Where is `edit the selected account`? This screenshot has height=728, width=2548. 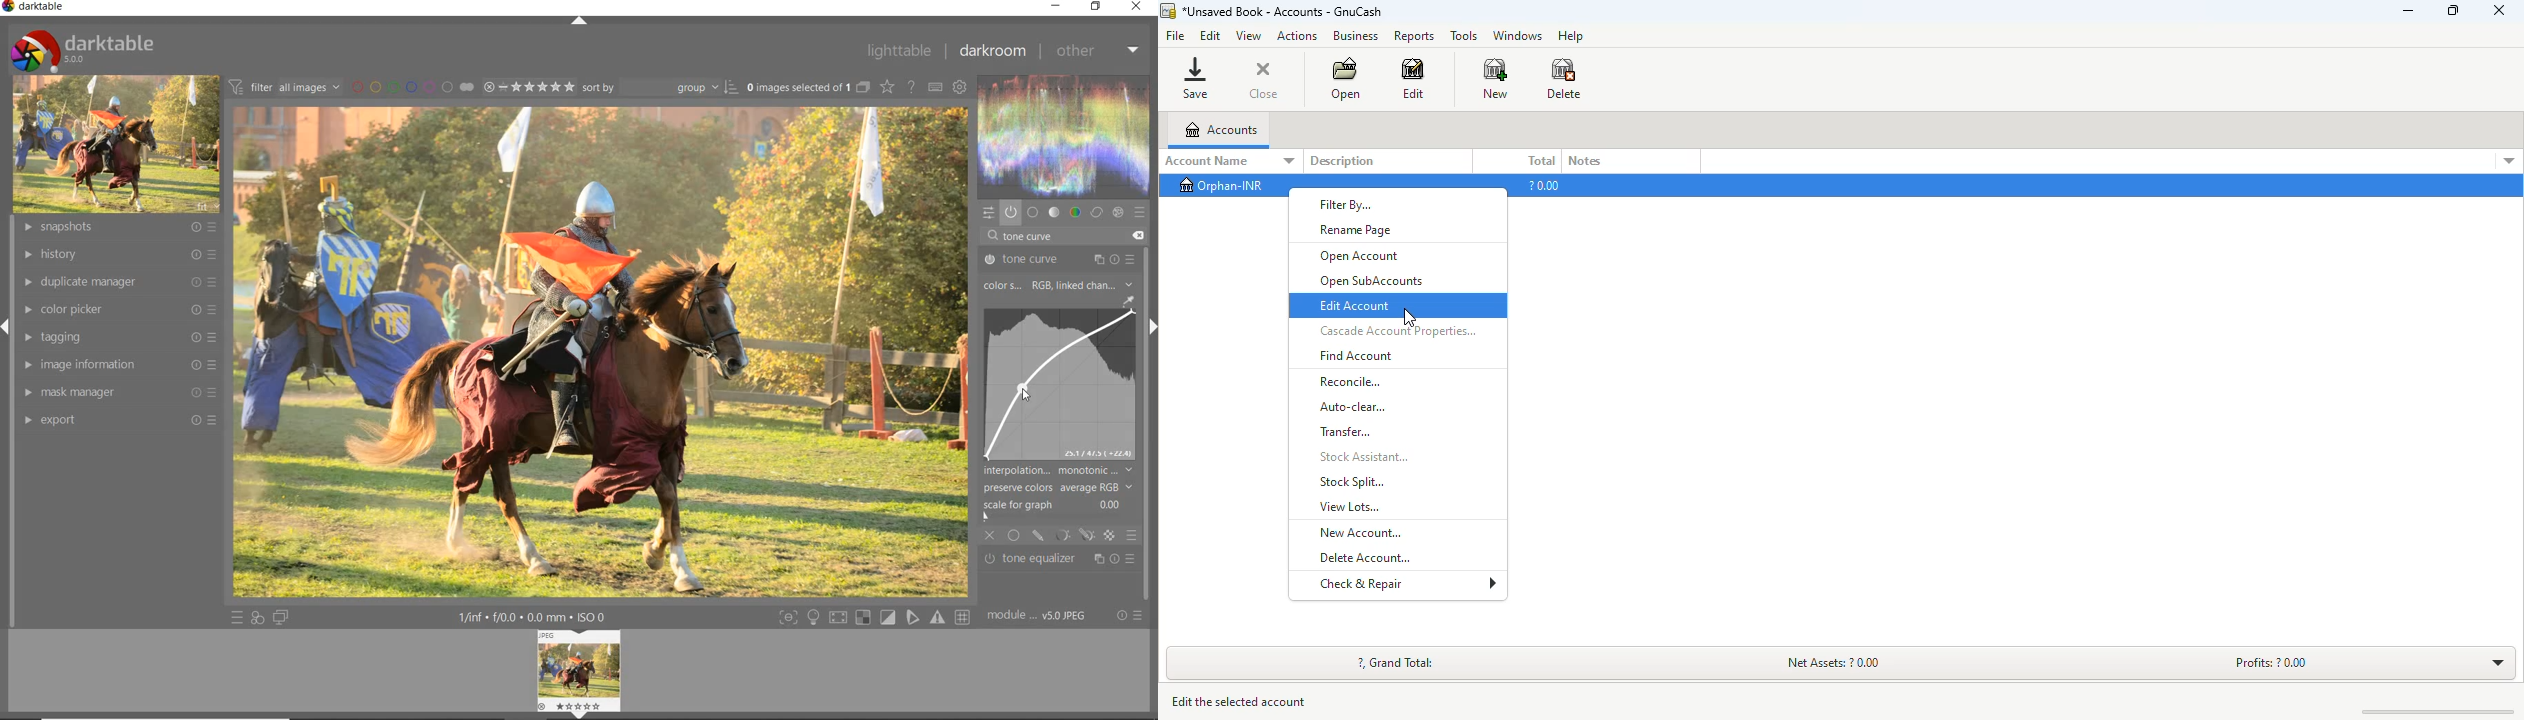 edit the selected account is located at coordinates (1240, 702).